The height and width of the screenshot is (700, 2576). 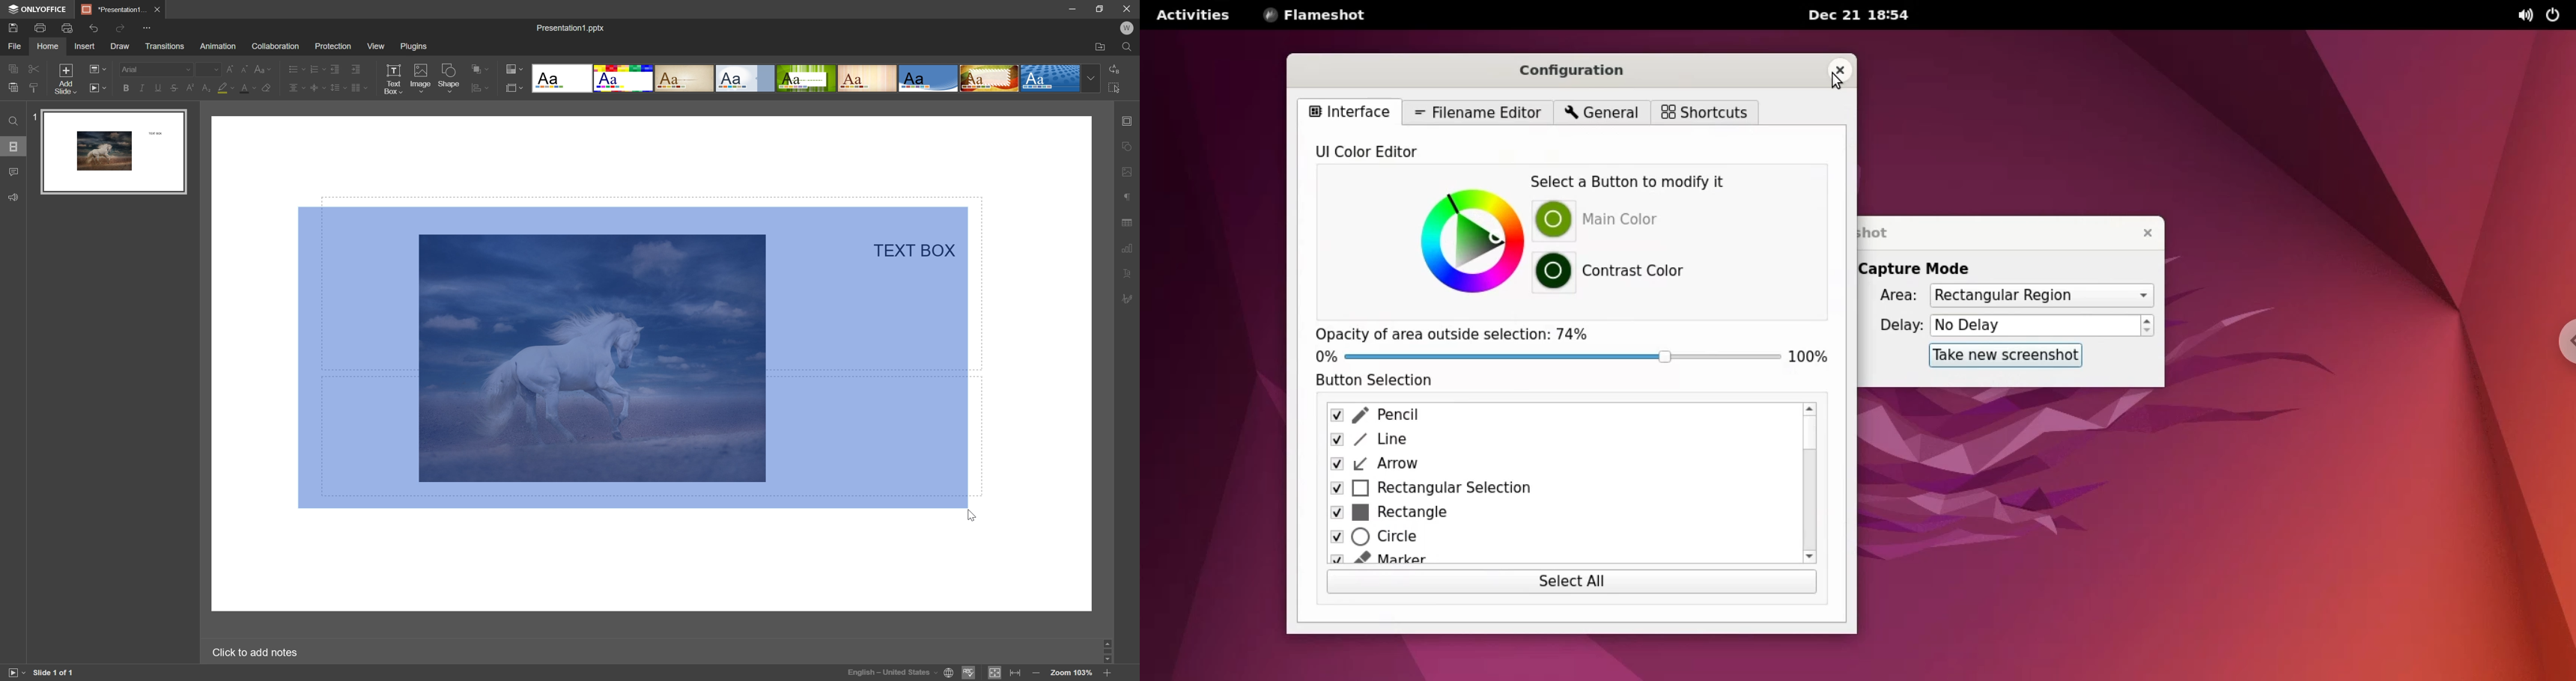 I want to click on onlyoffice, so click(x=39, y=9).